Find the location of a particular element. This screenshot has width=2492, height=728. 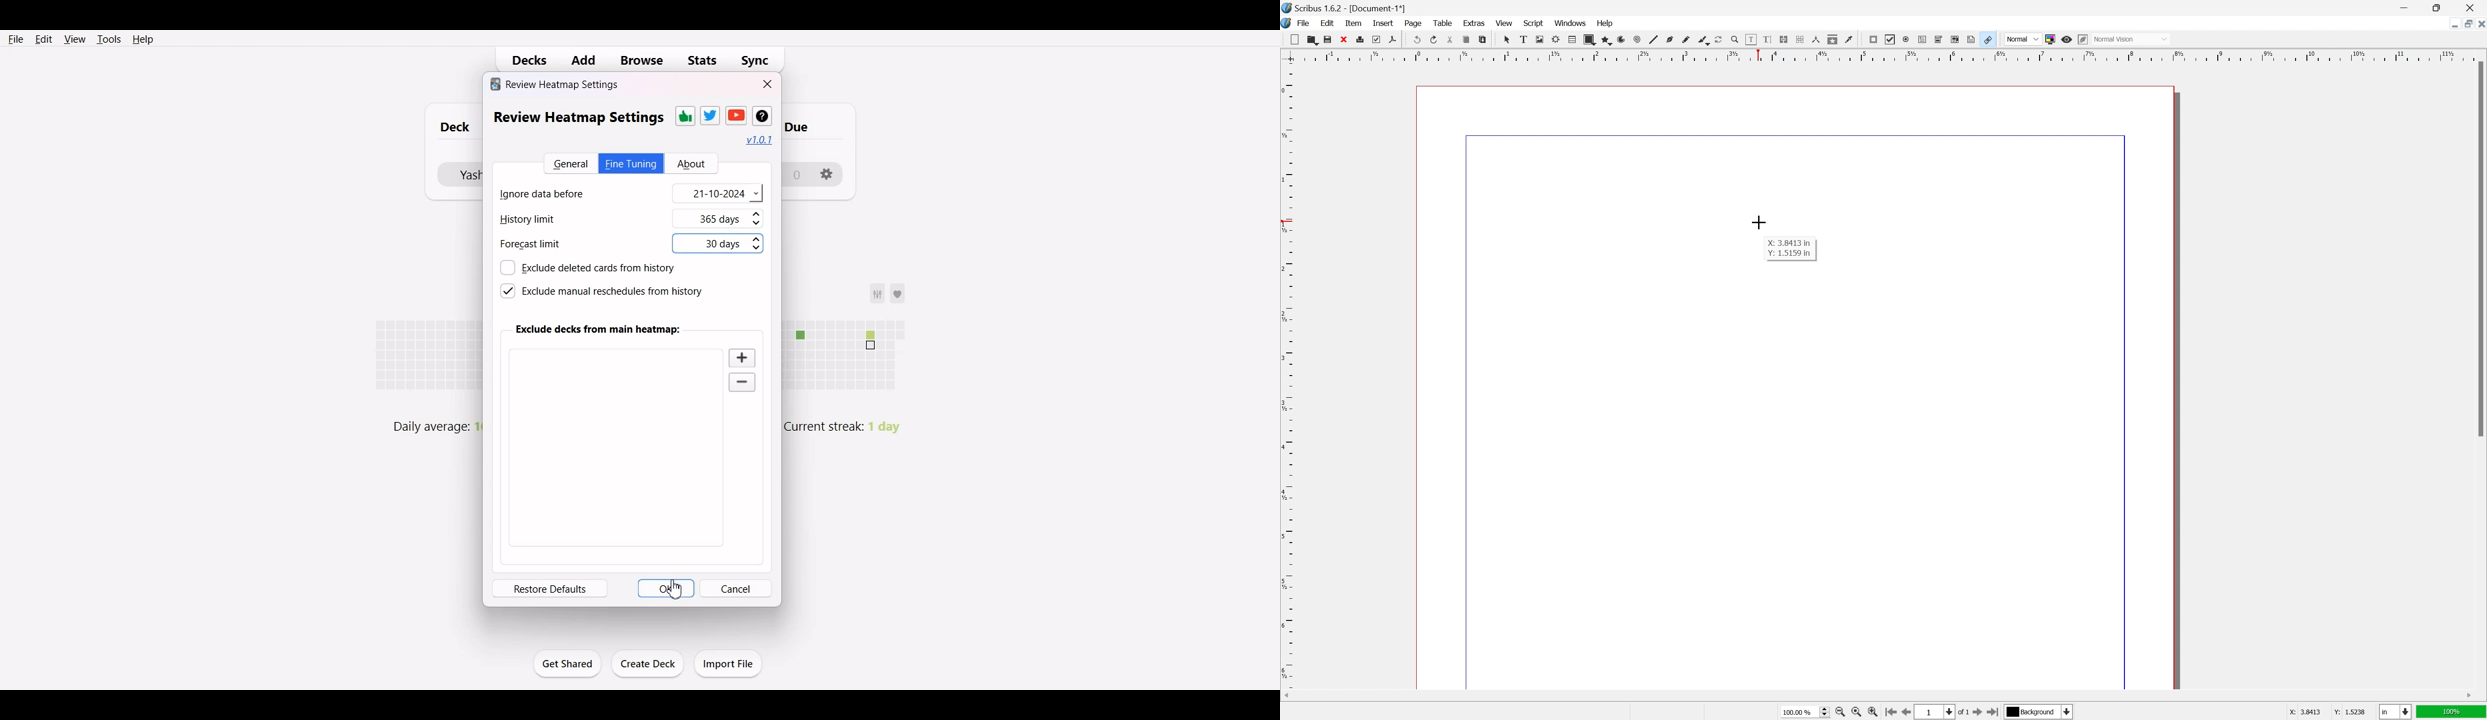

review heatmap settings is located at coordinates (577, 117).